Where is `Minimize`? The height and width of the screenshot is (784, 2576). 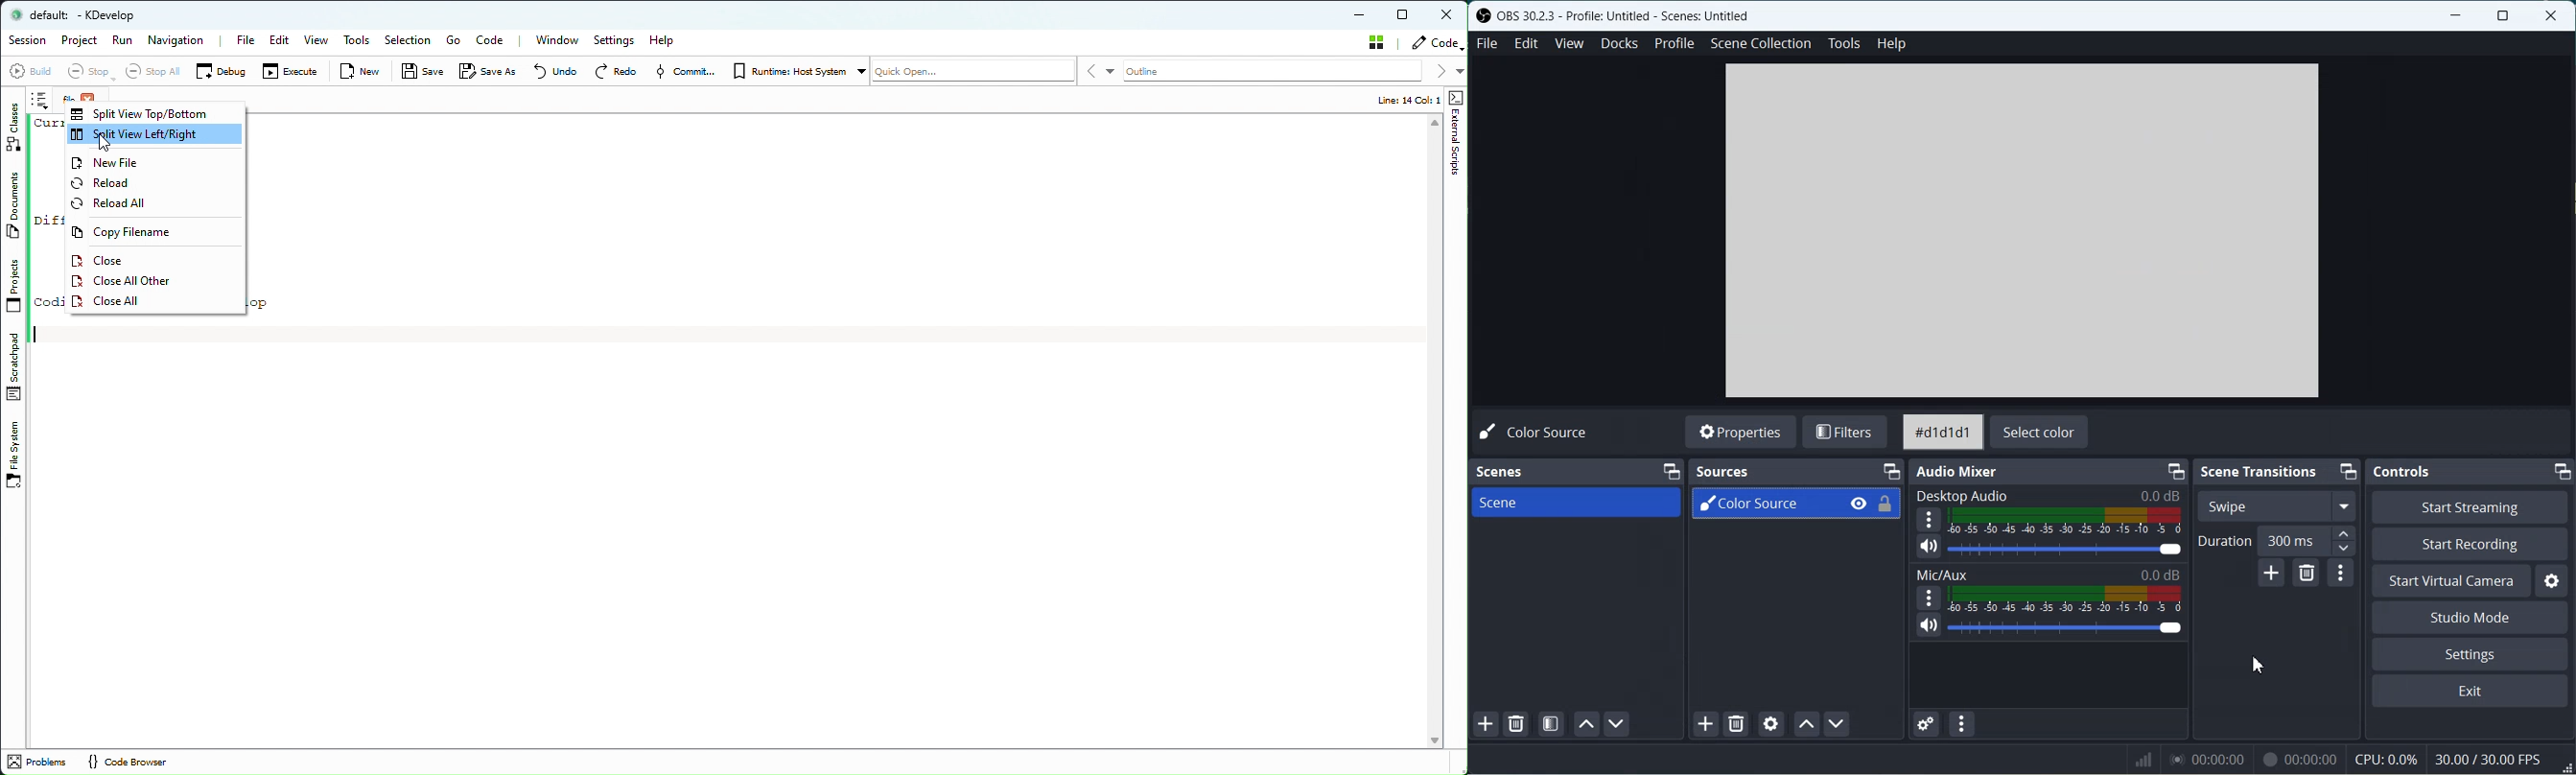 Minimize is located at coordinates (2178, 471).